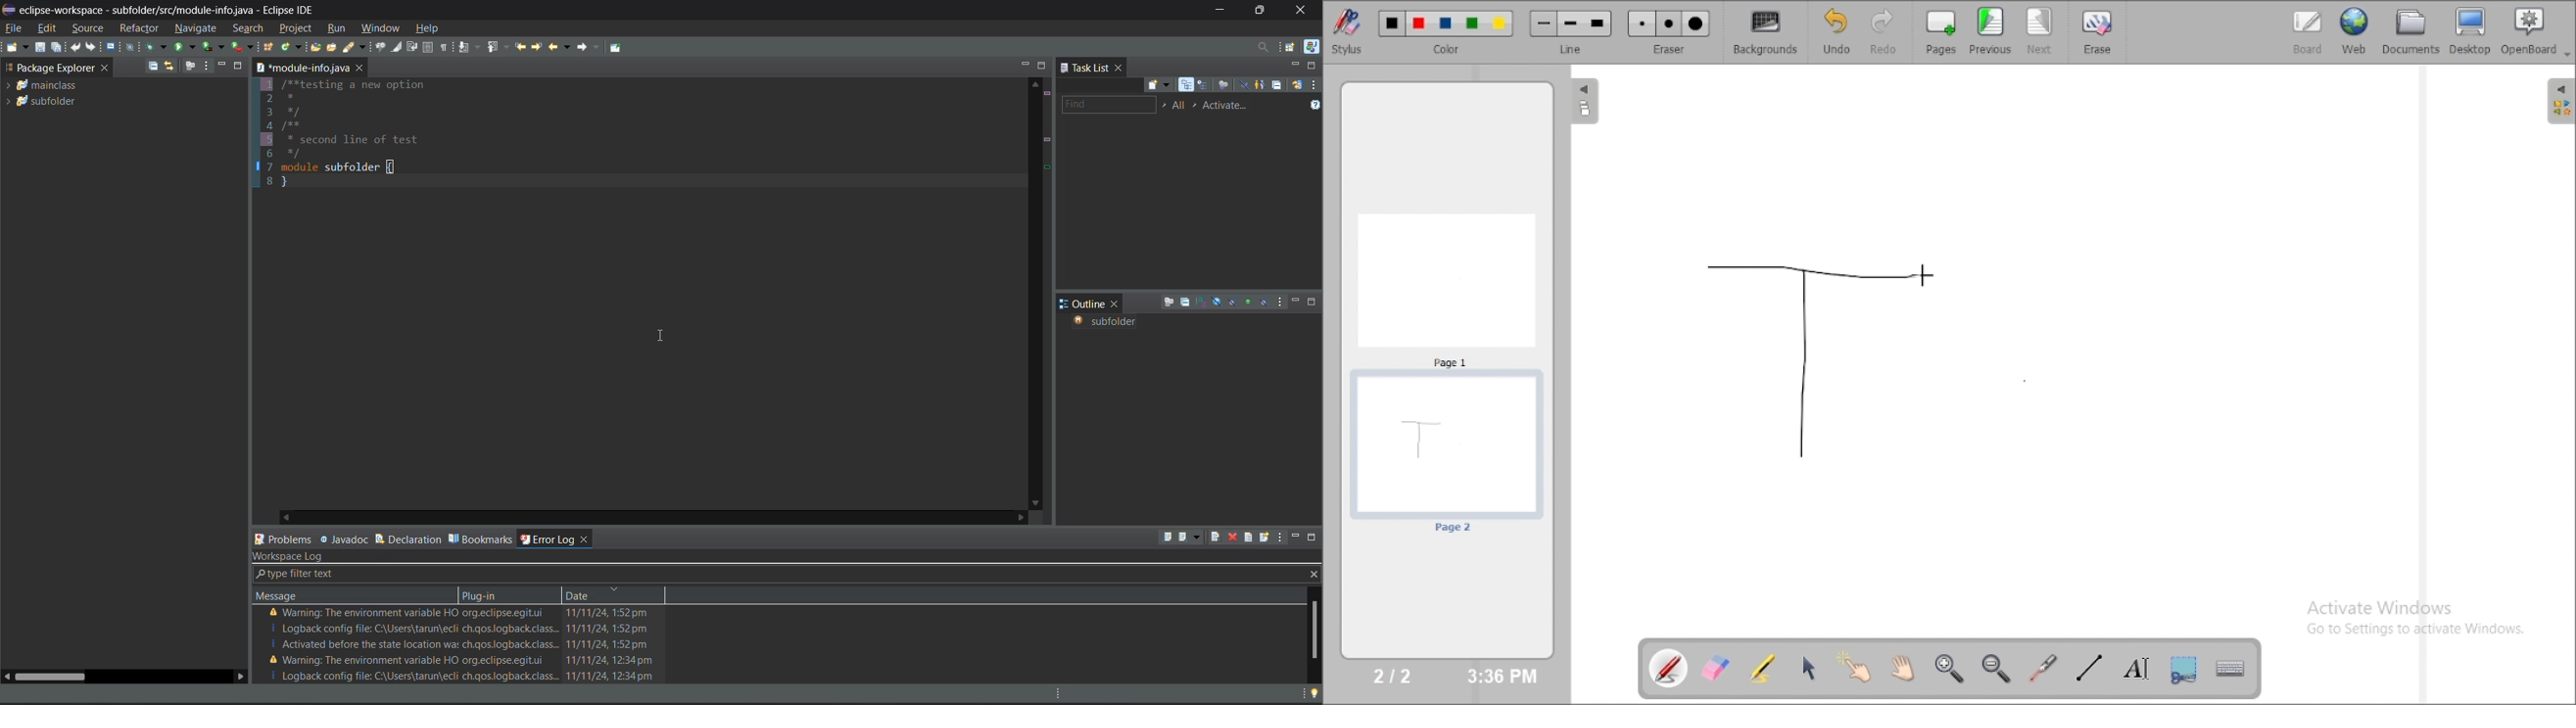 The height and width of the screenshot is (728, 2576). Describe the element at coordinates (158, 47) in the screenshot. I see `debug` at that location.